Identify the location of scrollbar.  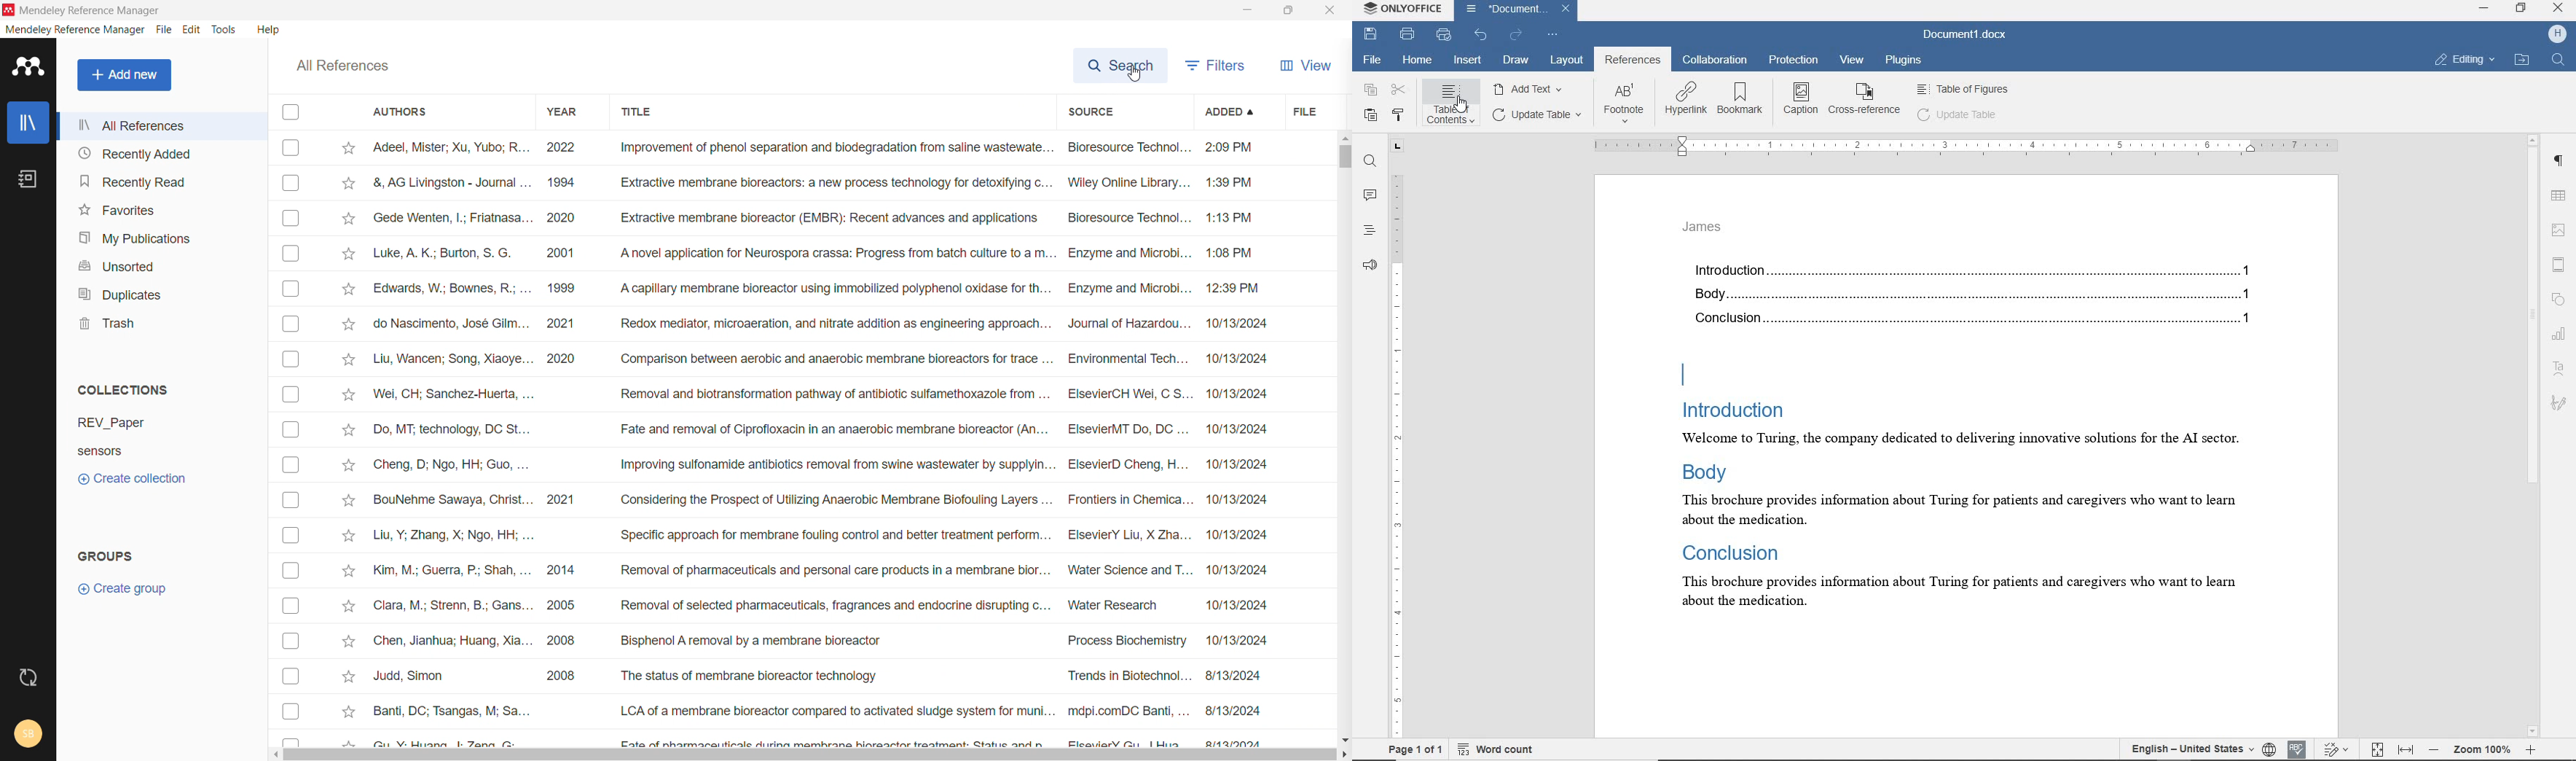
(2535, 435).